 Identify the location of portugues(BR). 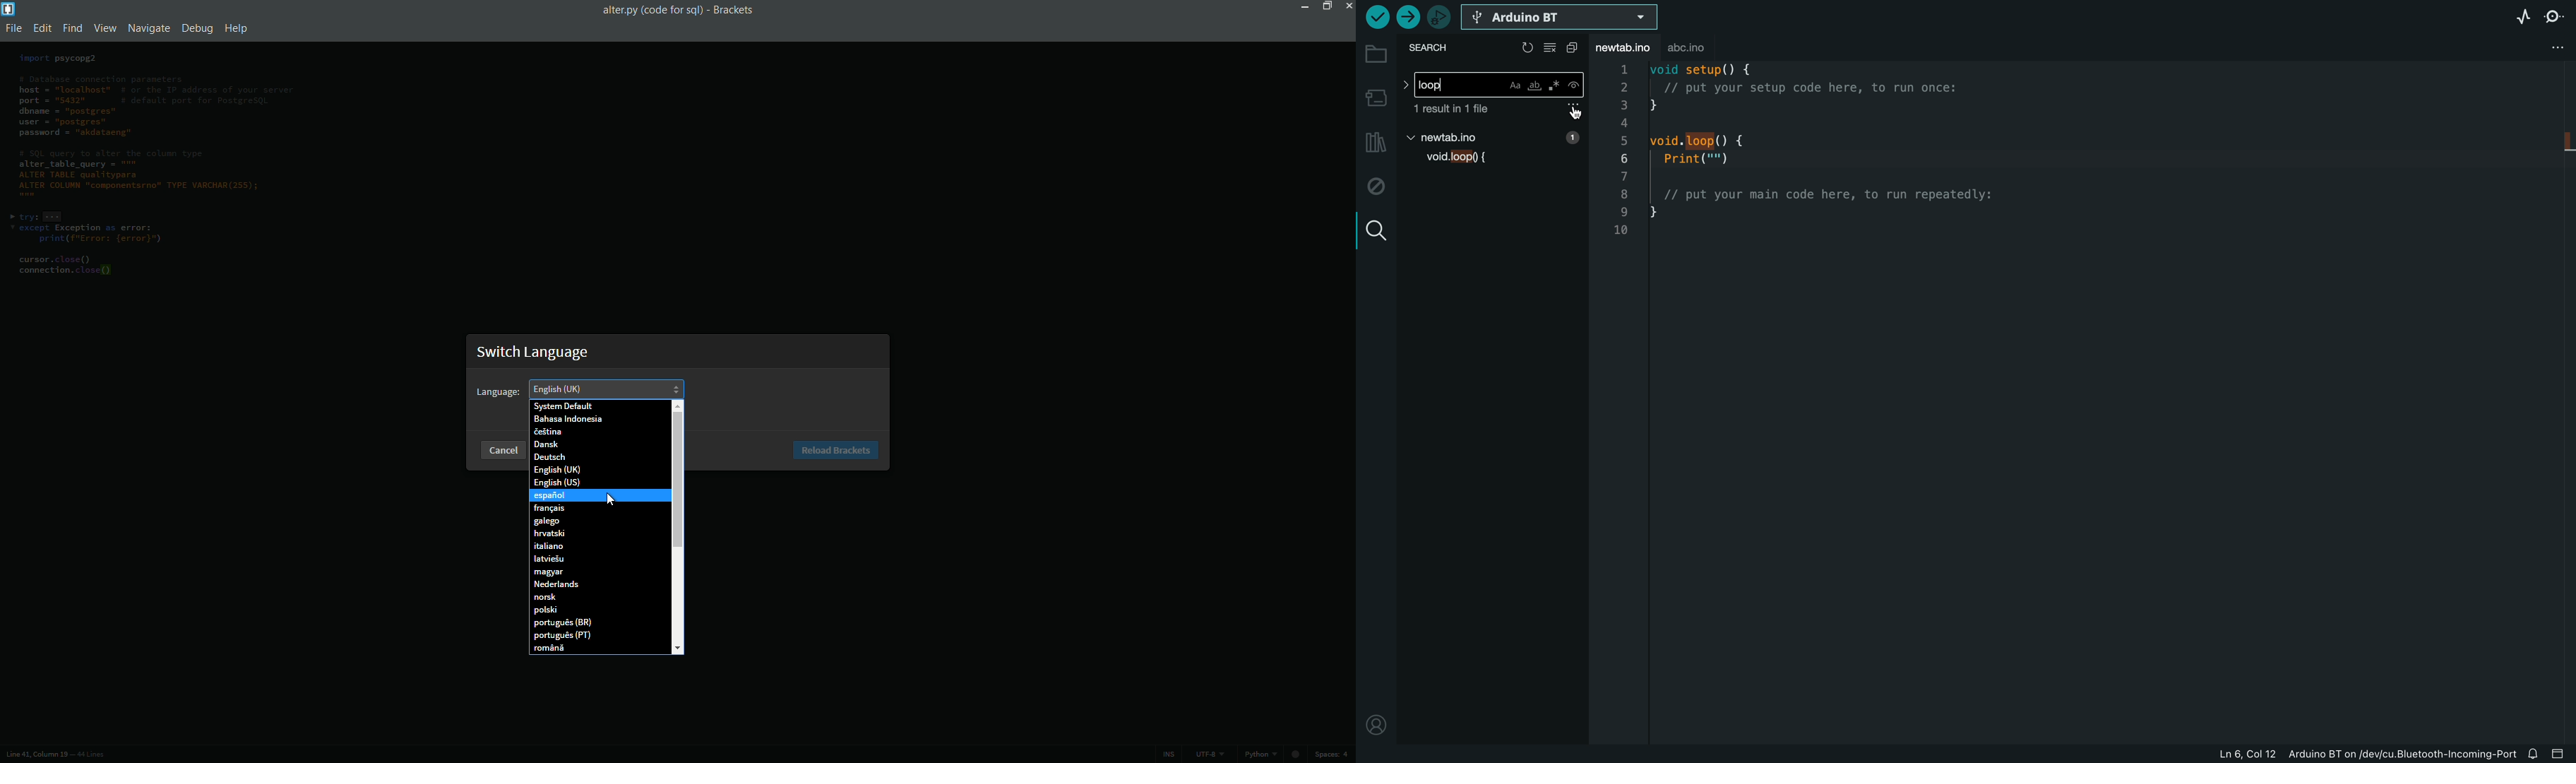
(600, 624).